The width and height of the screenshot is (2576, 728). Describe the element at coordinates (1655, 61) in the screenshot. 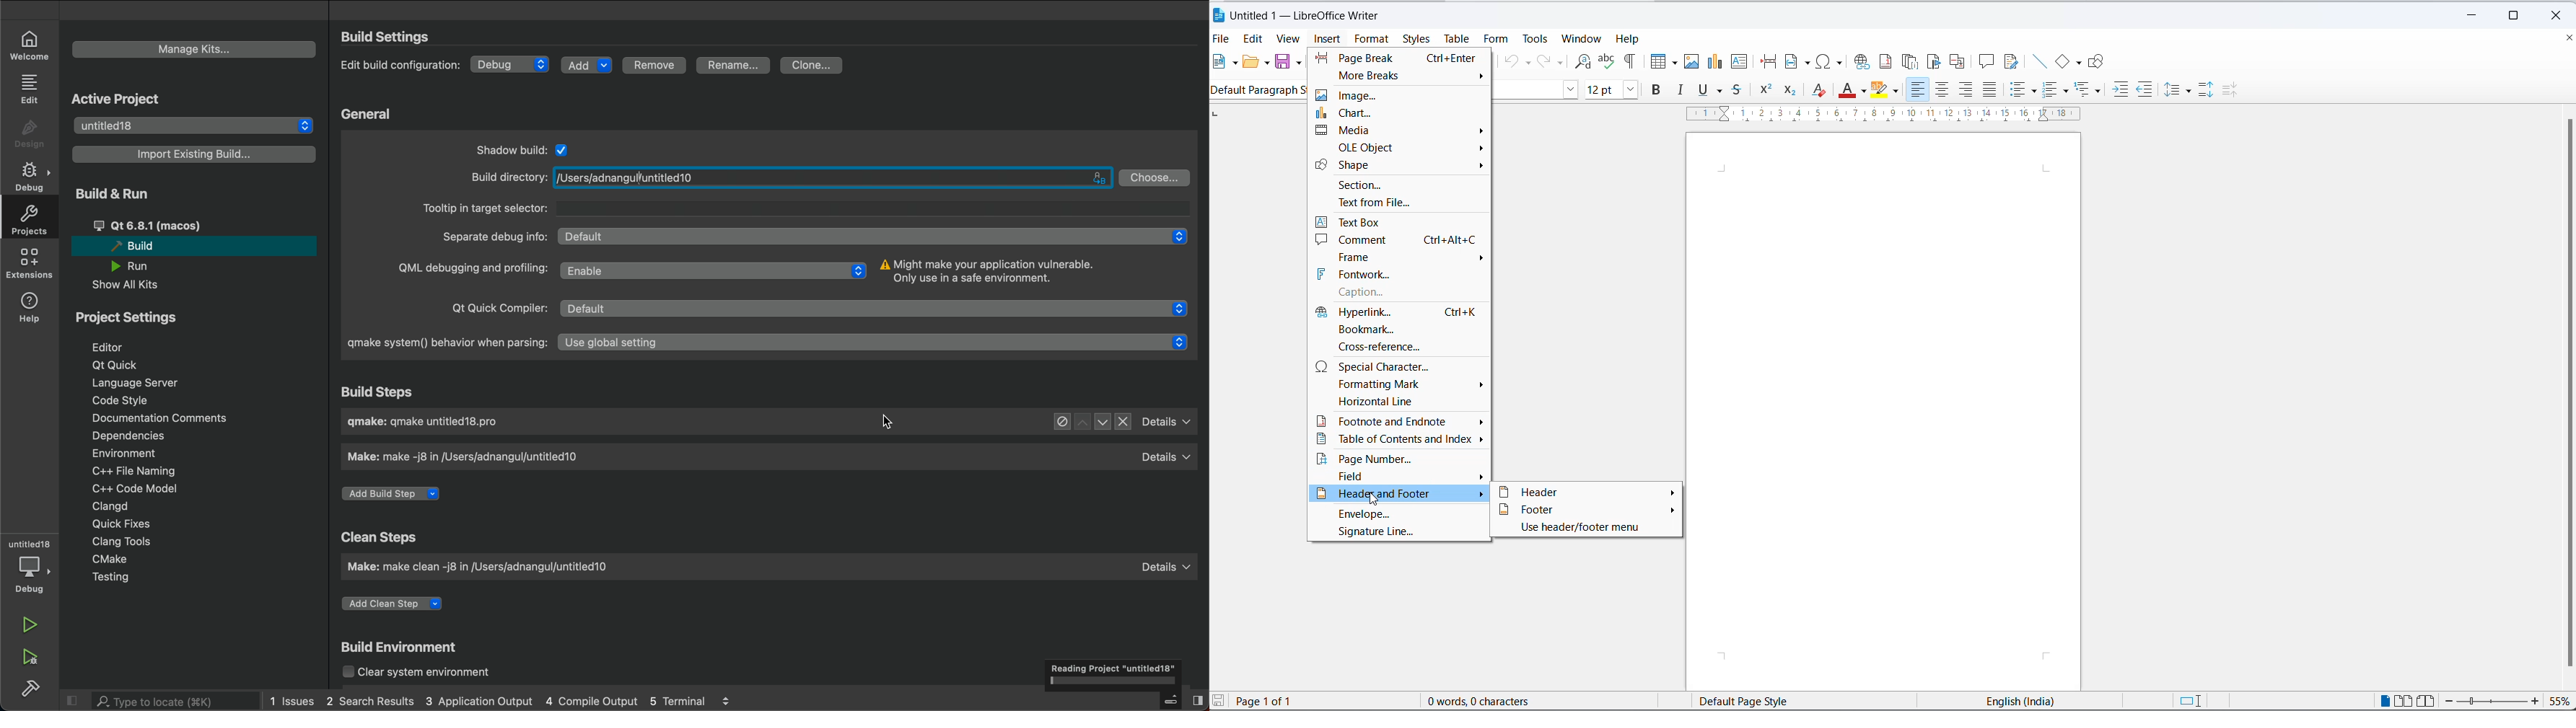

I see `insert table` at that location.